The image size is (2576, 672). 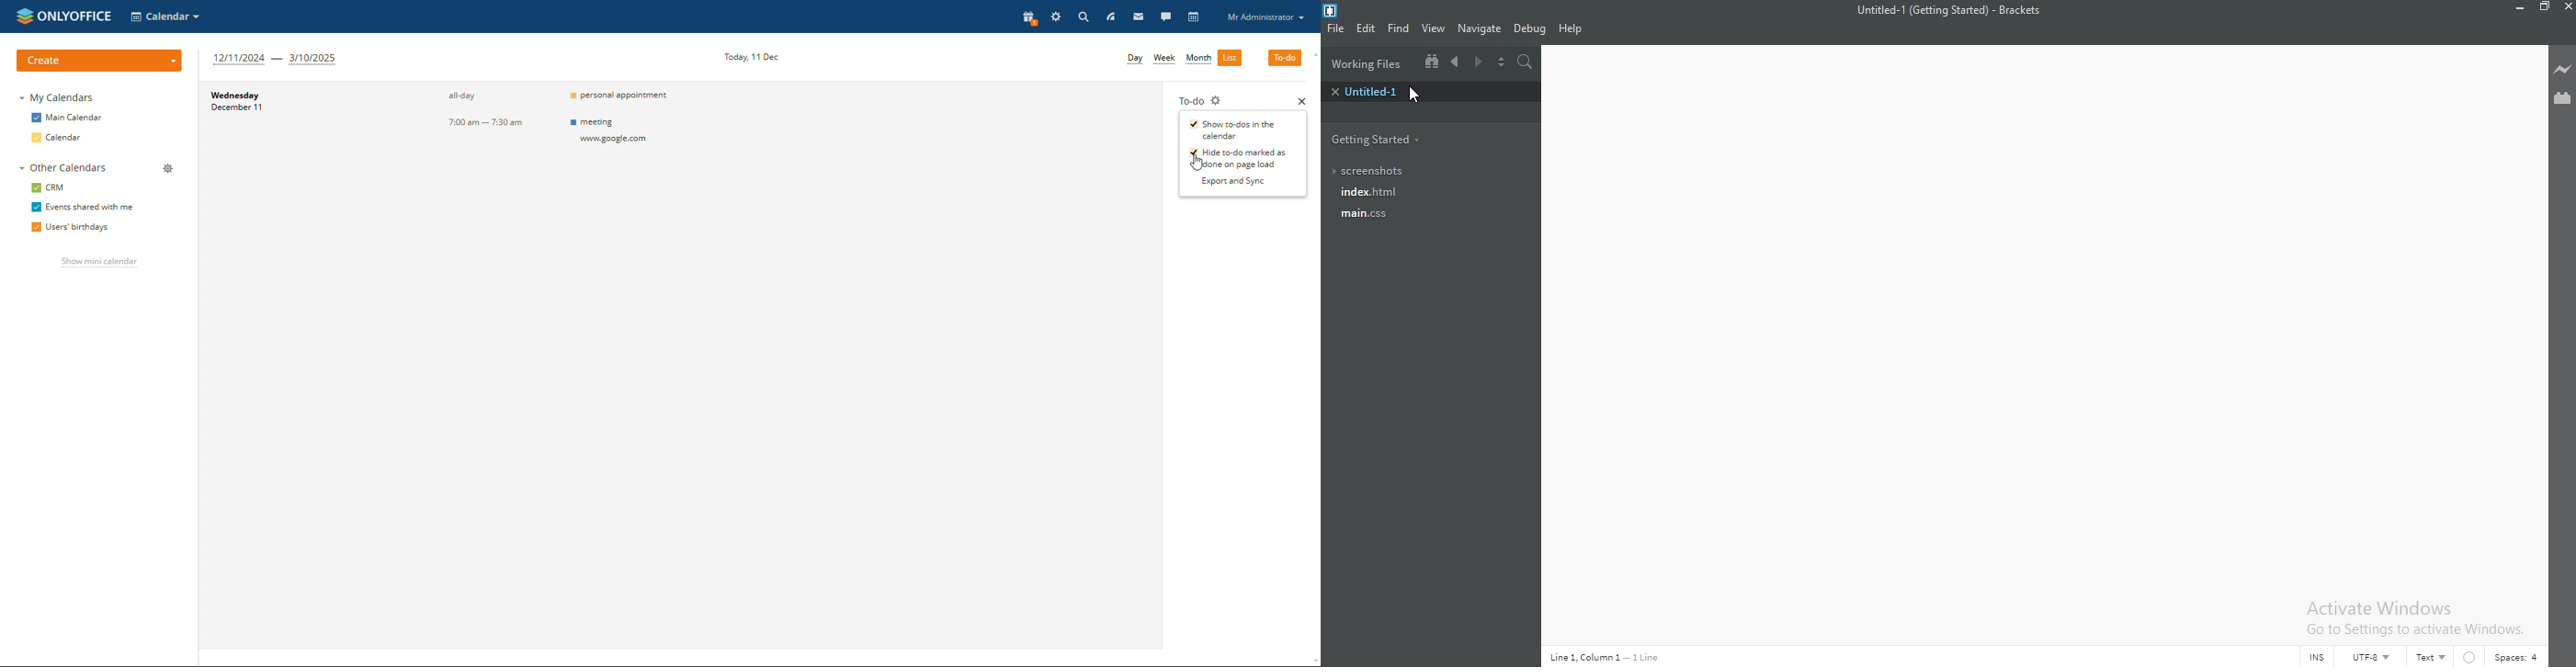 What do you see at coordinates (1238, 158) in the screenshot?
I see `hide to-do marked as done one page load` at bounding box center [1238, 158].